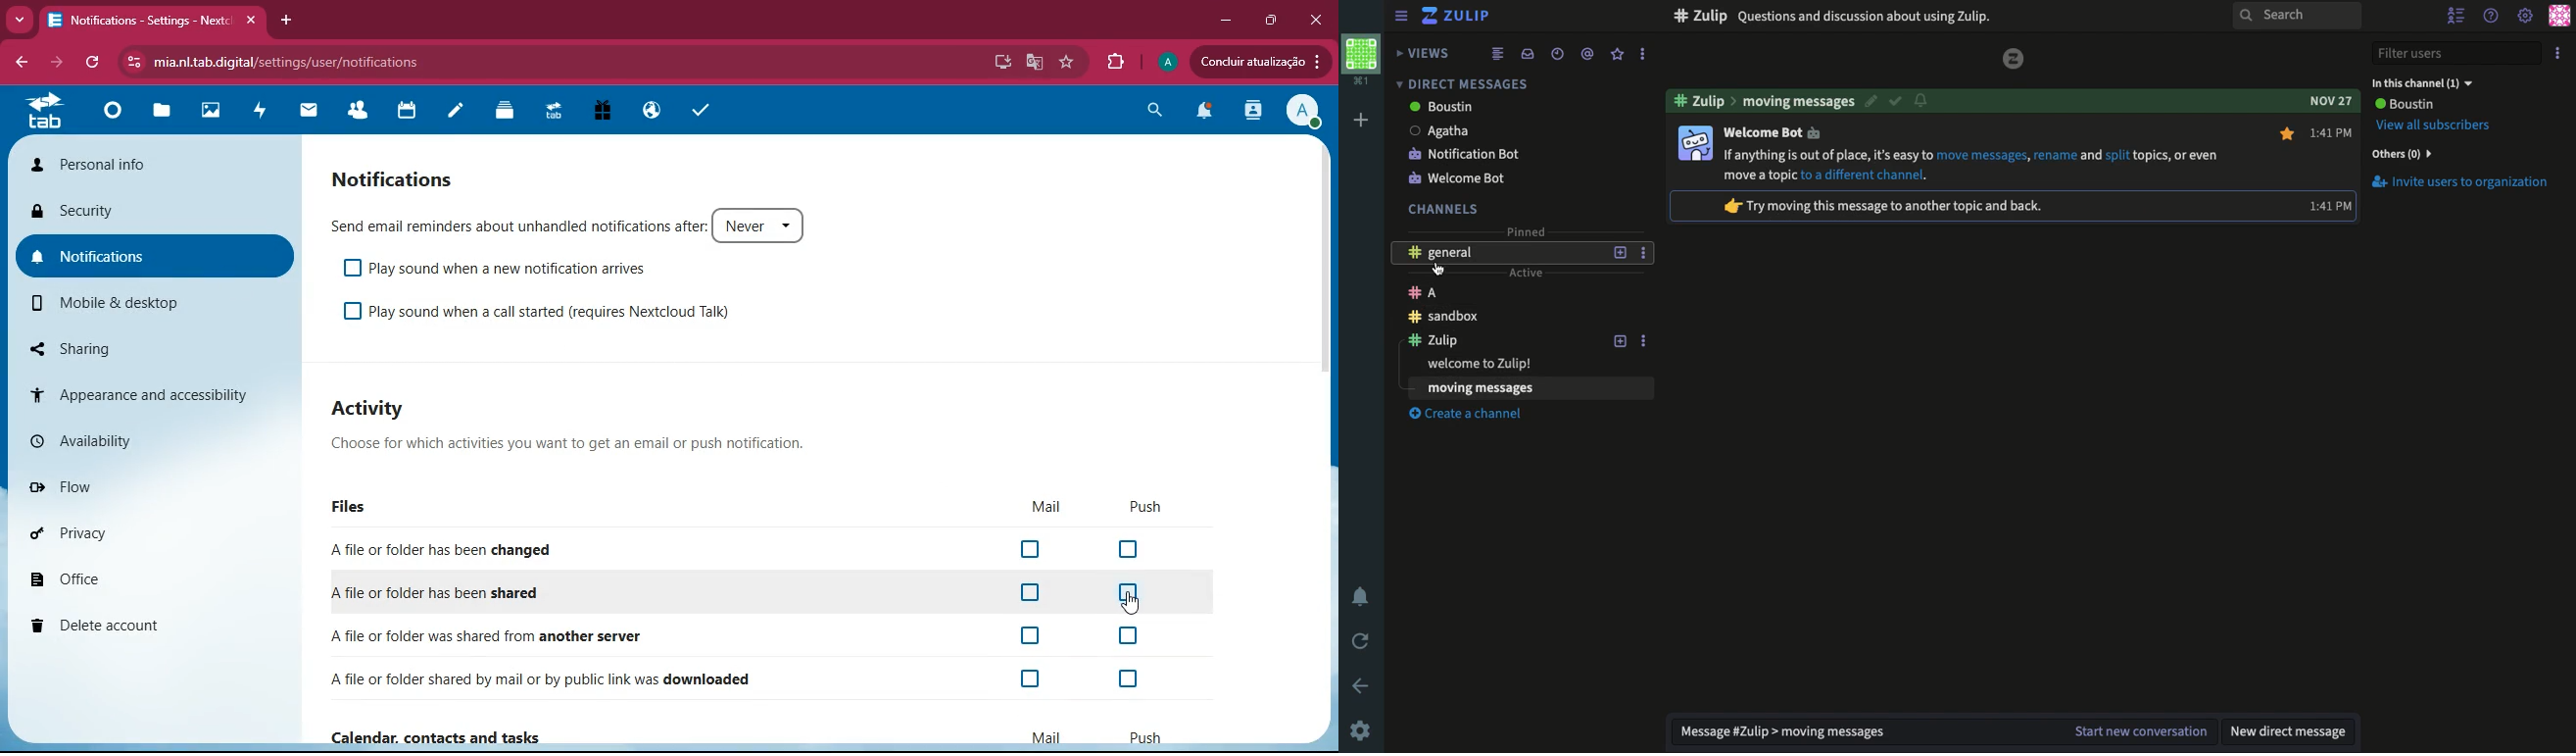  Describe the element at coordinates (501, 110) in the screenshot. I see `layers` at that location.